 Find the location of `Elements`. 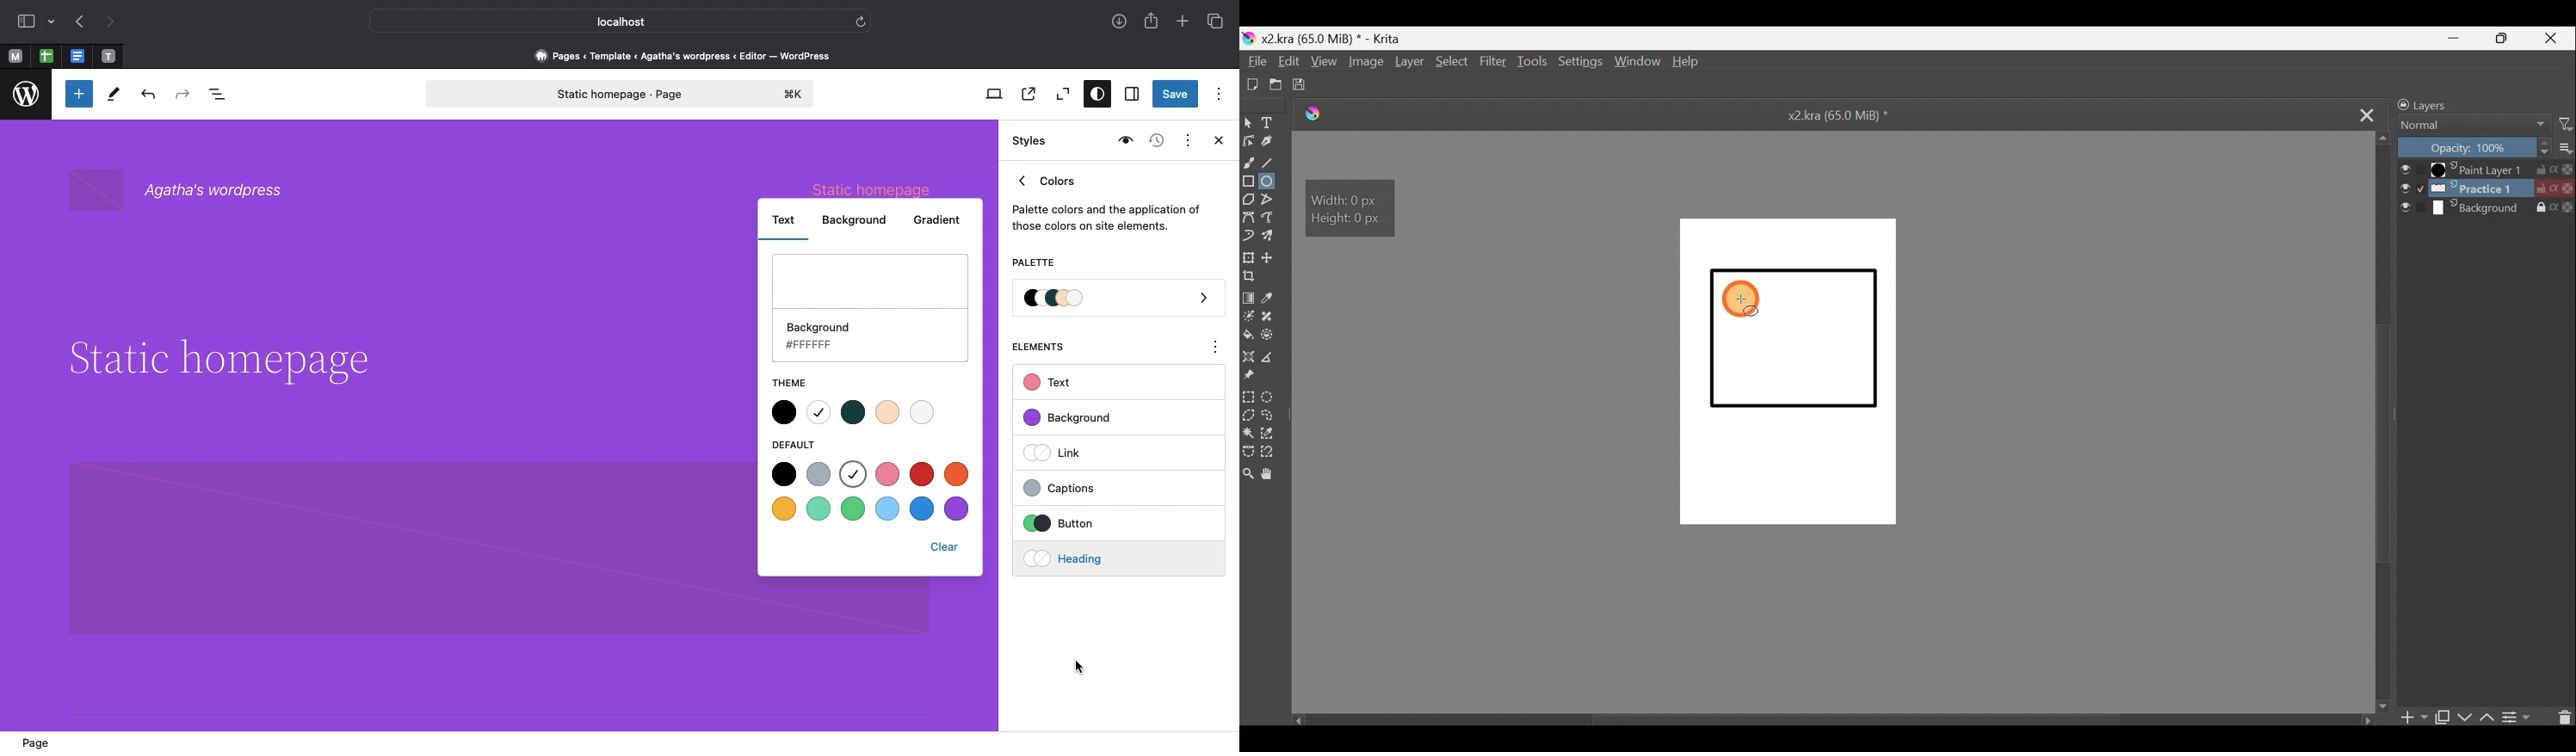

Elements is located at coordinates (1047, 347).